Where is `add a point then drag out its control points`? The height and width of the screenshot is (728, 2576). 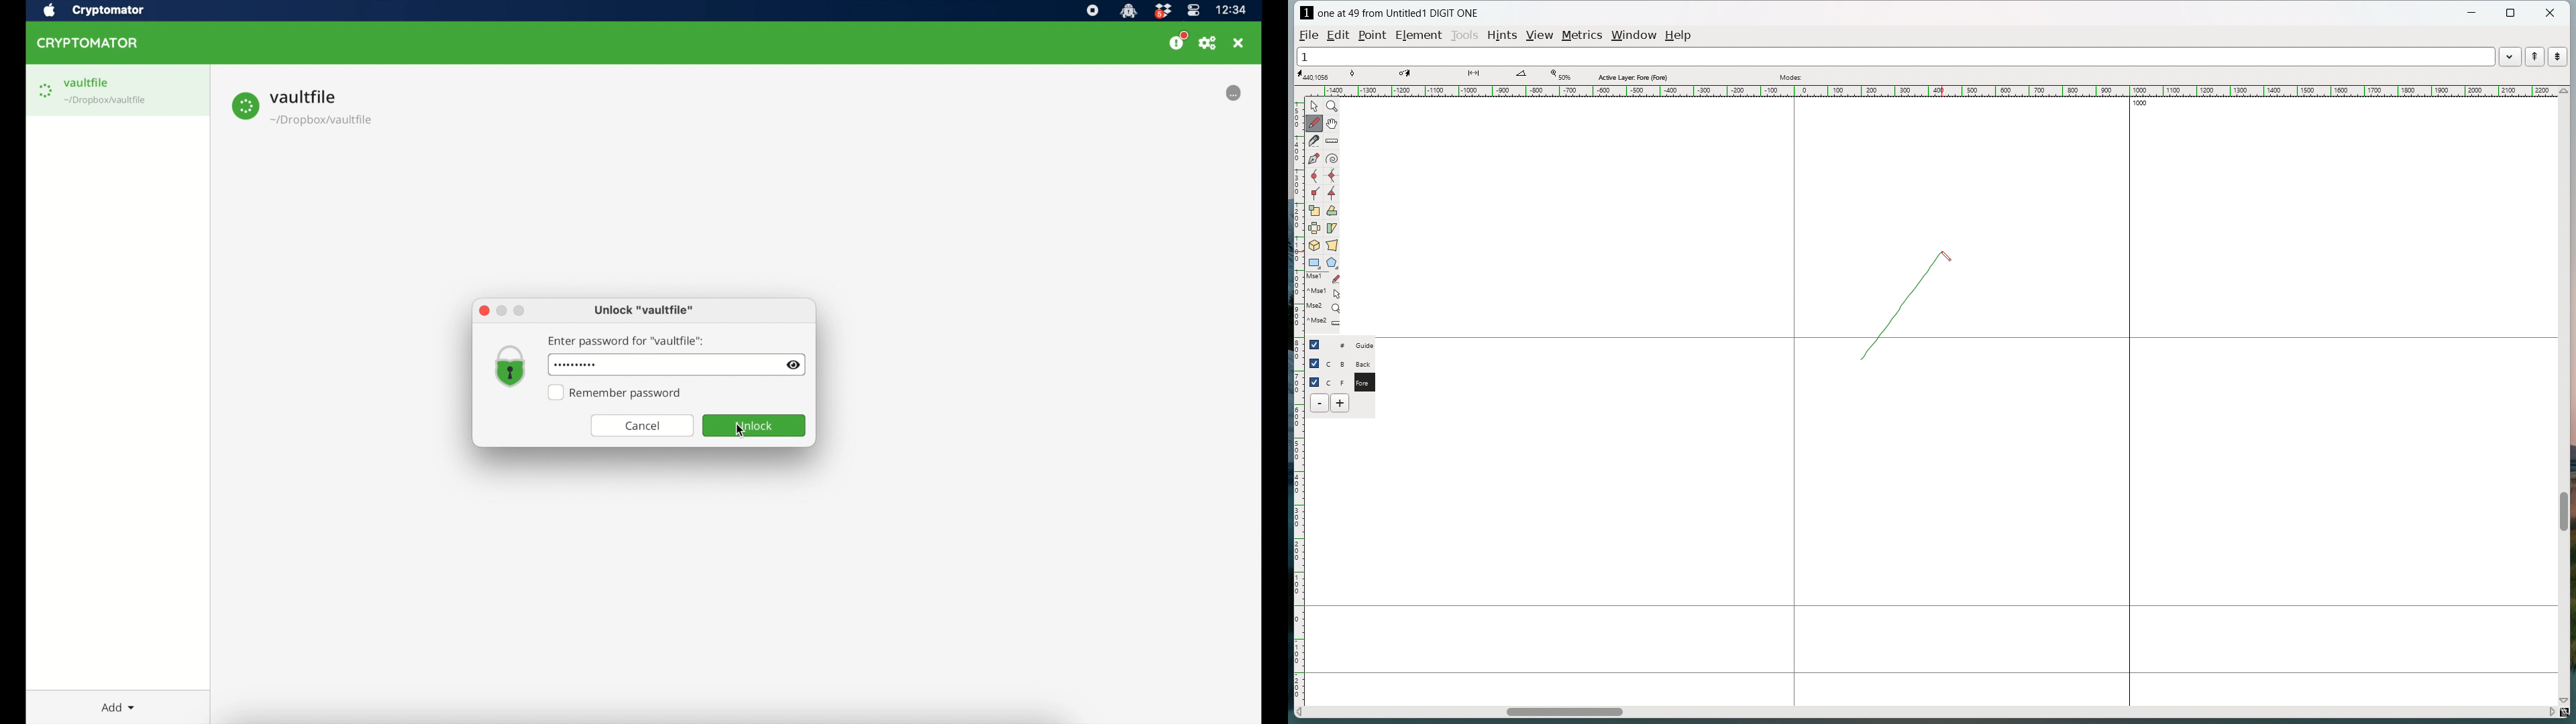
add a point then drag out its control points is located at coordinates (1314, 158).